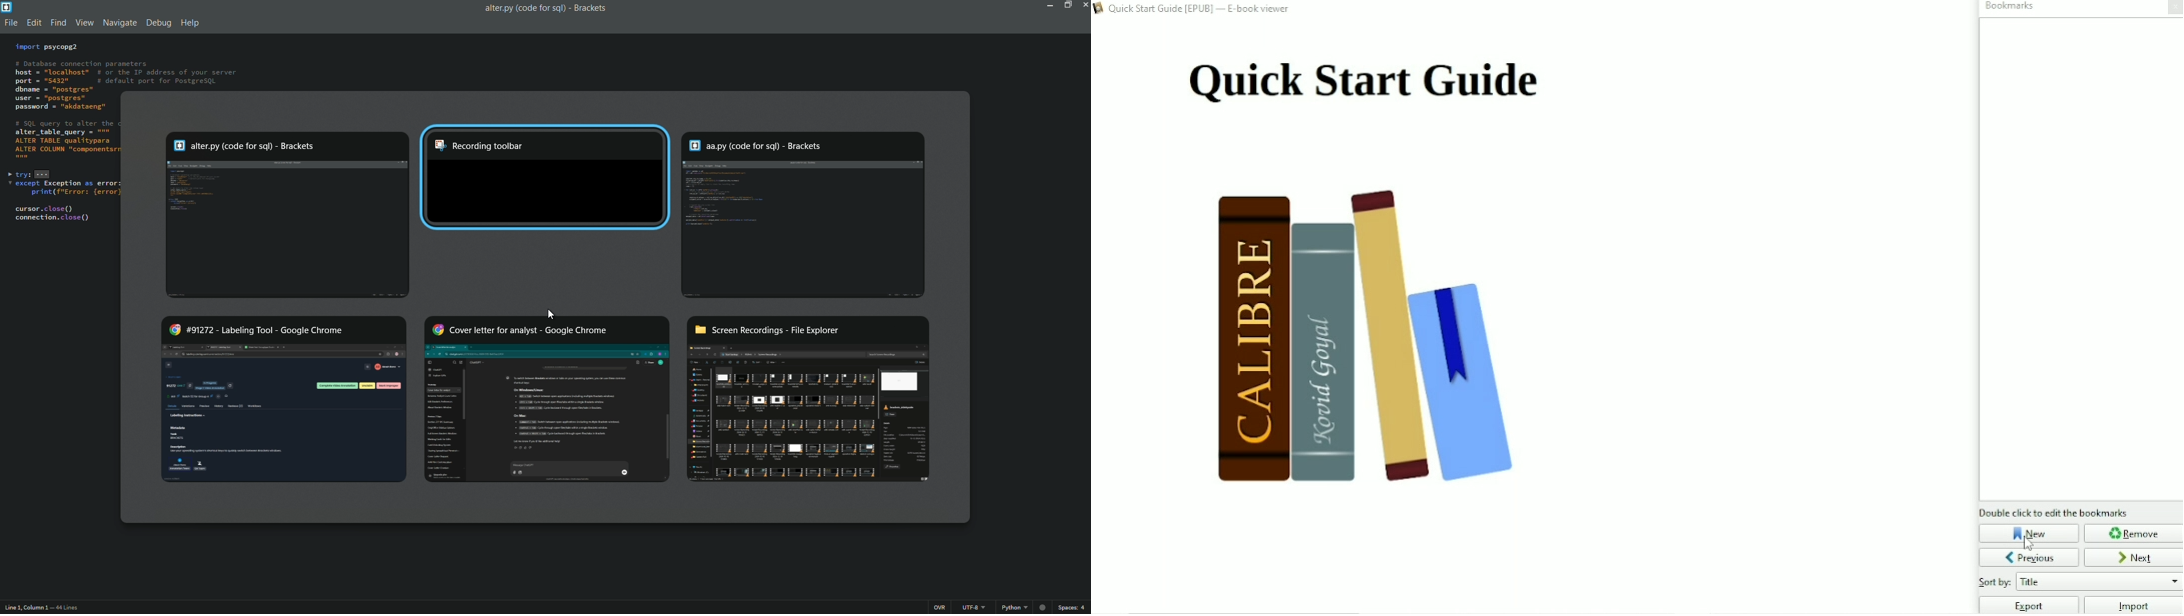 Image resolution: width=2184 pixels, height=616 pixels. What do you see at coordinates (2134, 557) in the screenshot?
I see `Next` at bounding box center [2134, 557].